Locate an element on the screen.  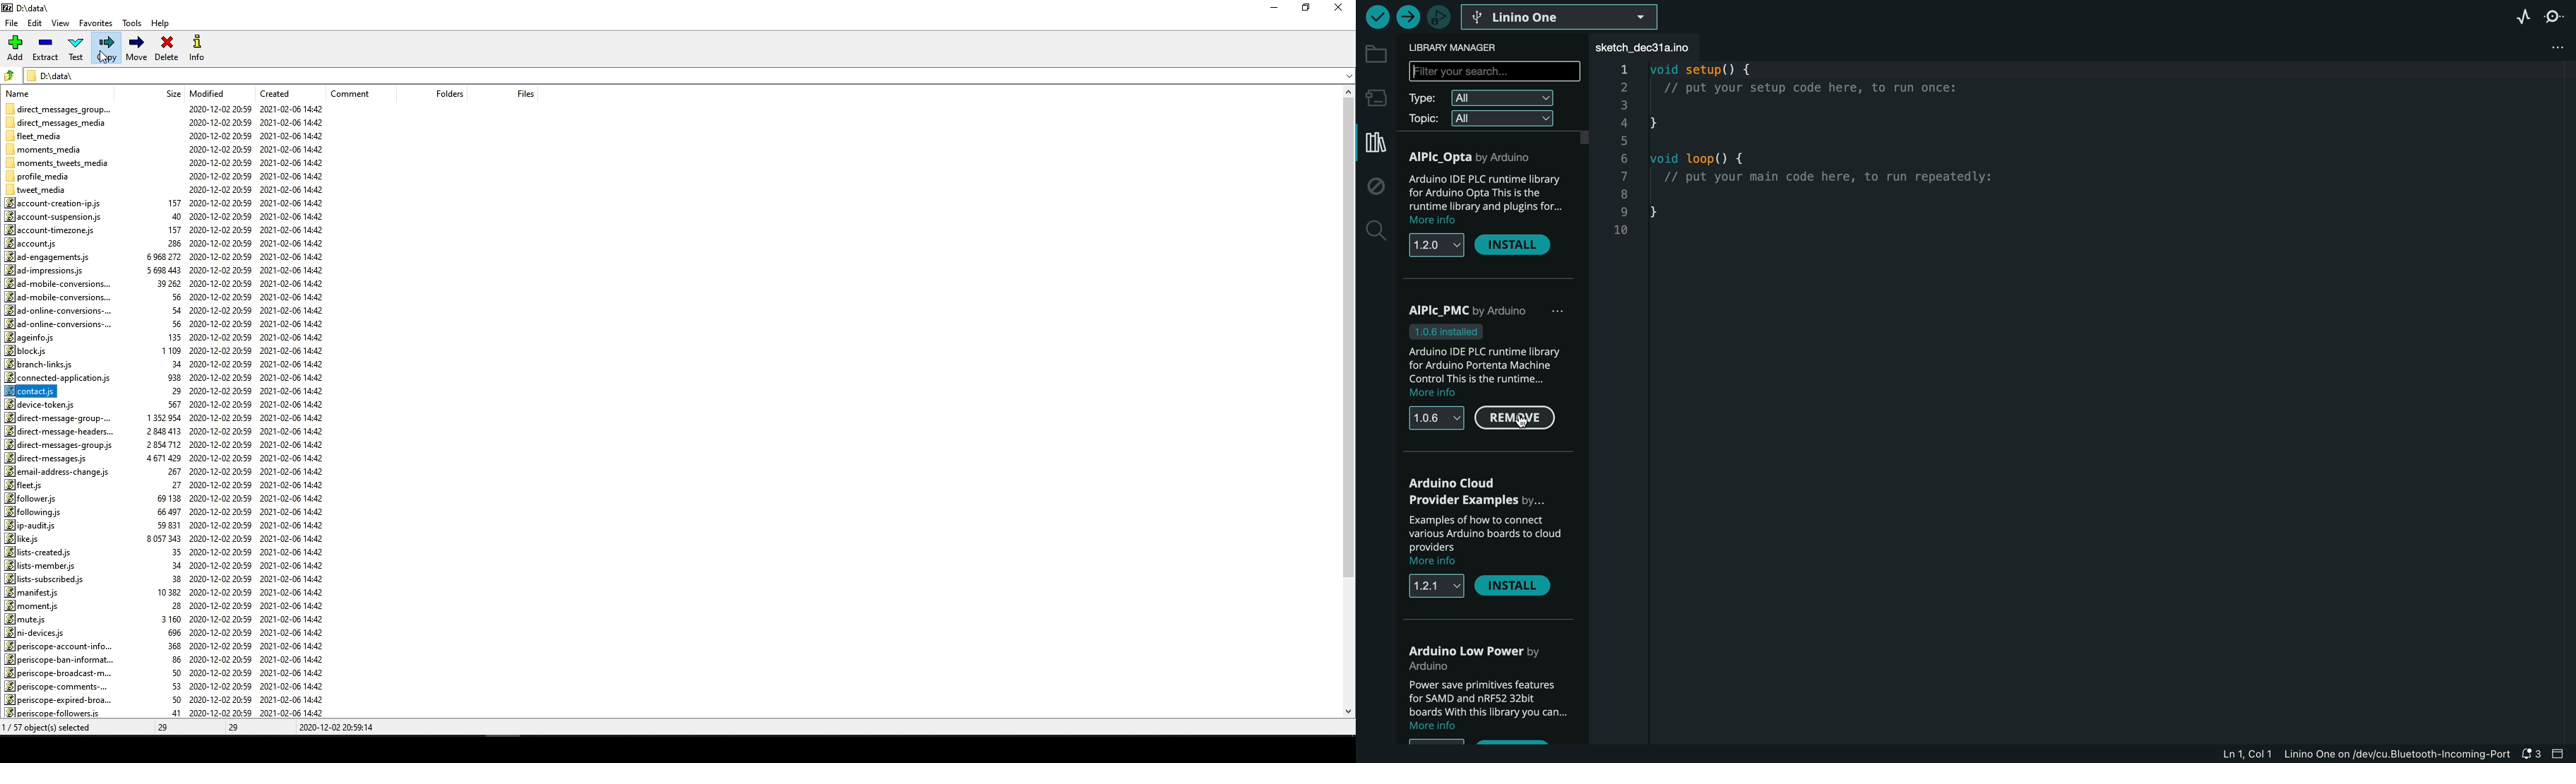
moments_tweets_media is located at coordinates (61, 162).